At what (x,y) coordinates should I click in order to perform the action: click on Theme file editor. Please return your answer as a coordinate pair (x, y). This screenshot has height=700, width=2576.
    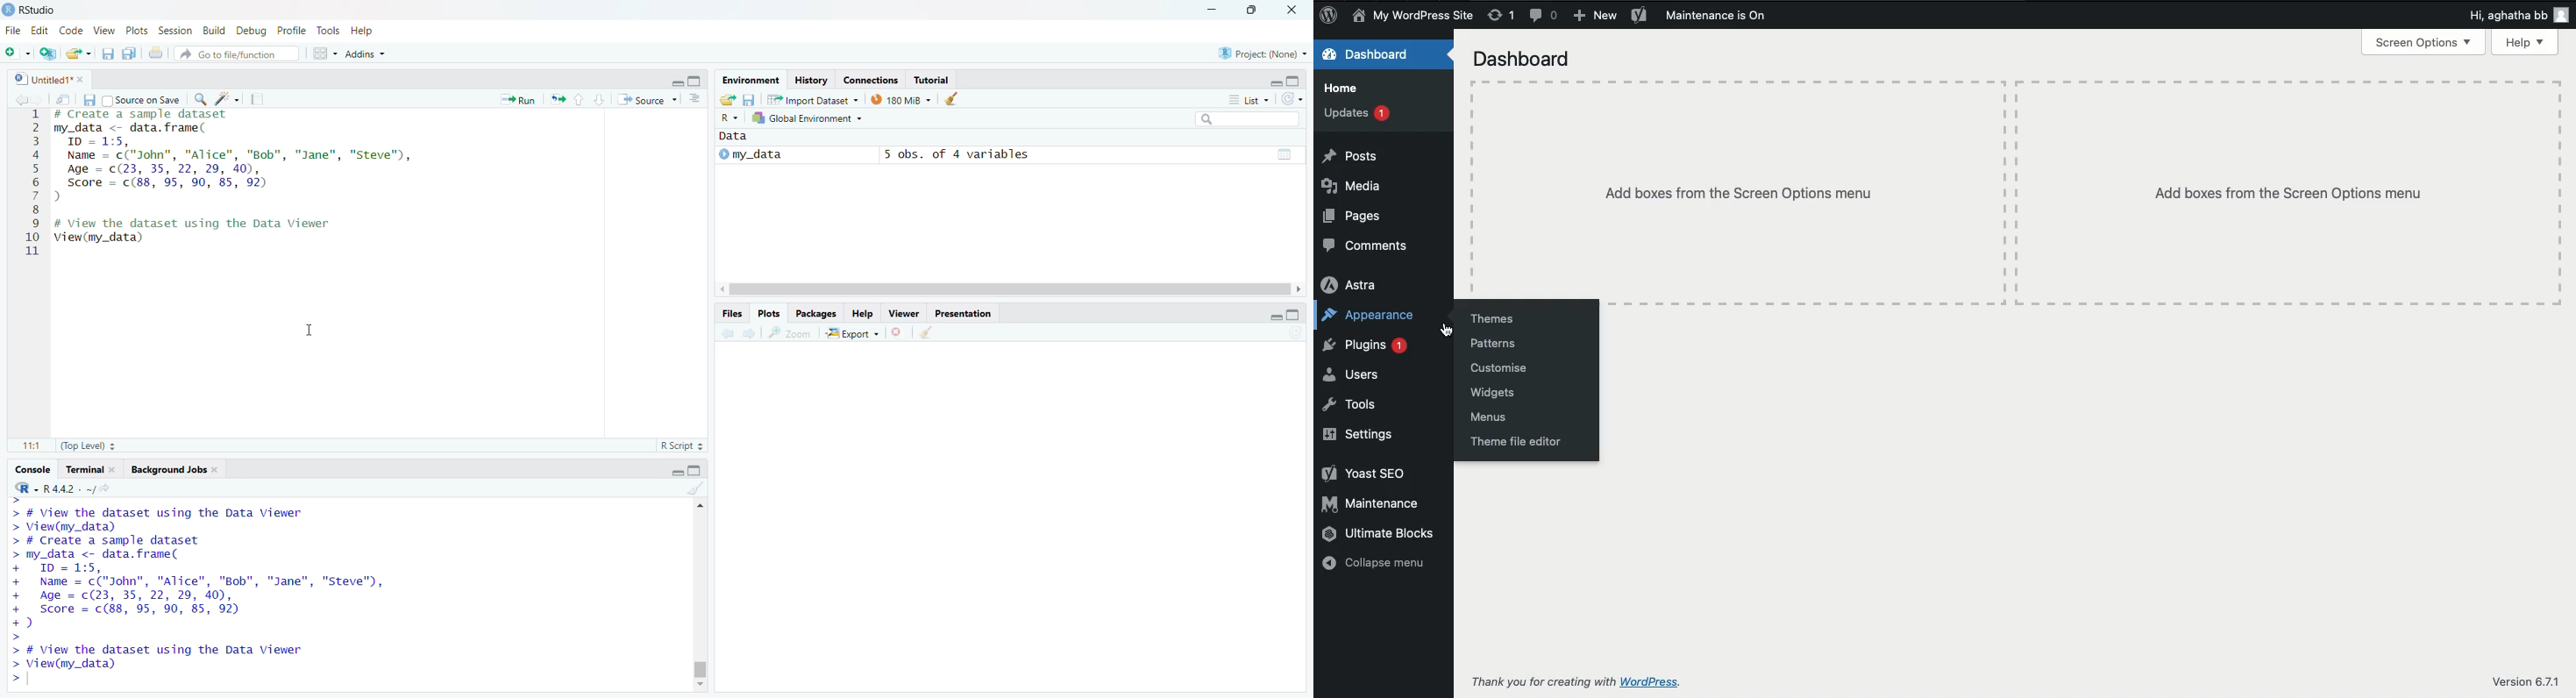
    Looking at the image, I should click on (1516, 441).